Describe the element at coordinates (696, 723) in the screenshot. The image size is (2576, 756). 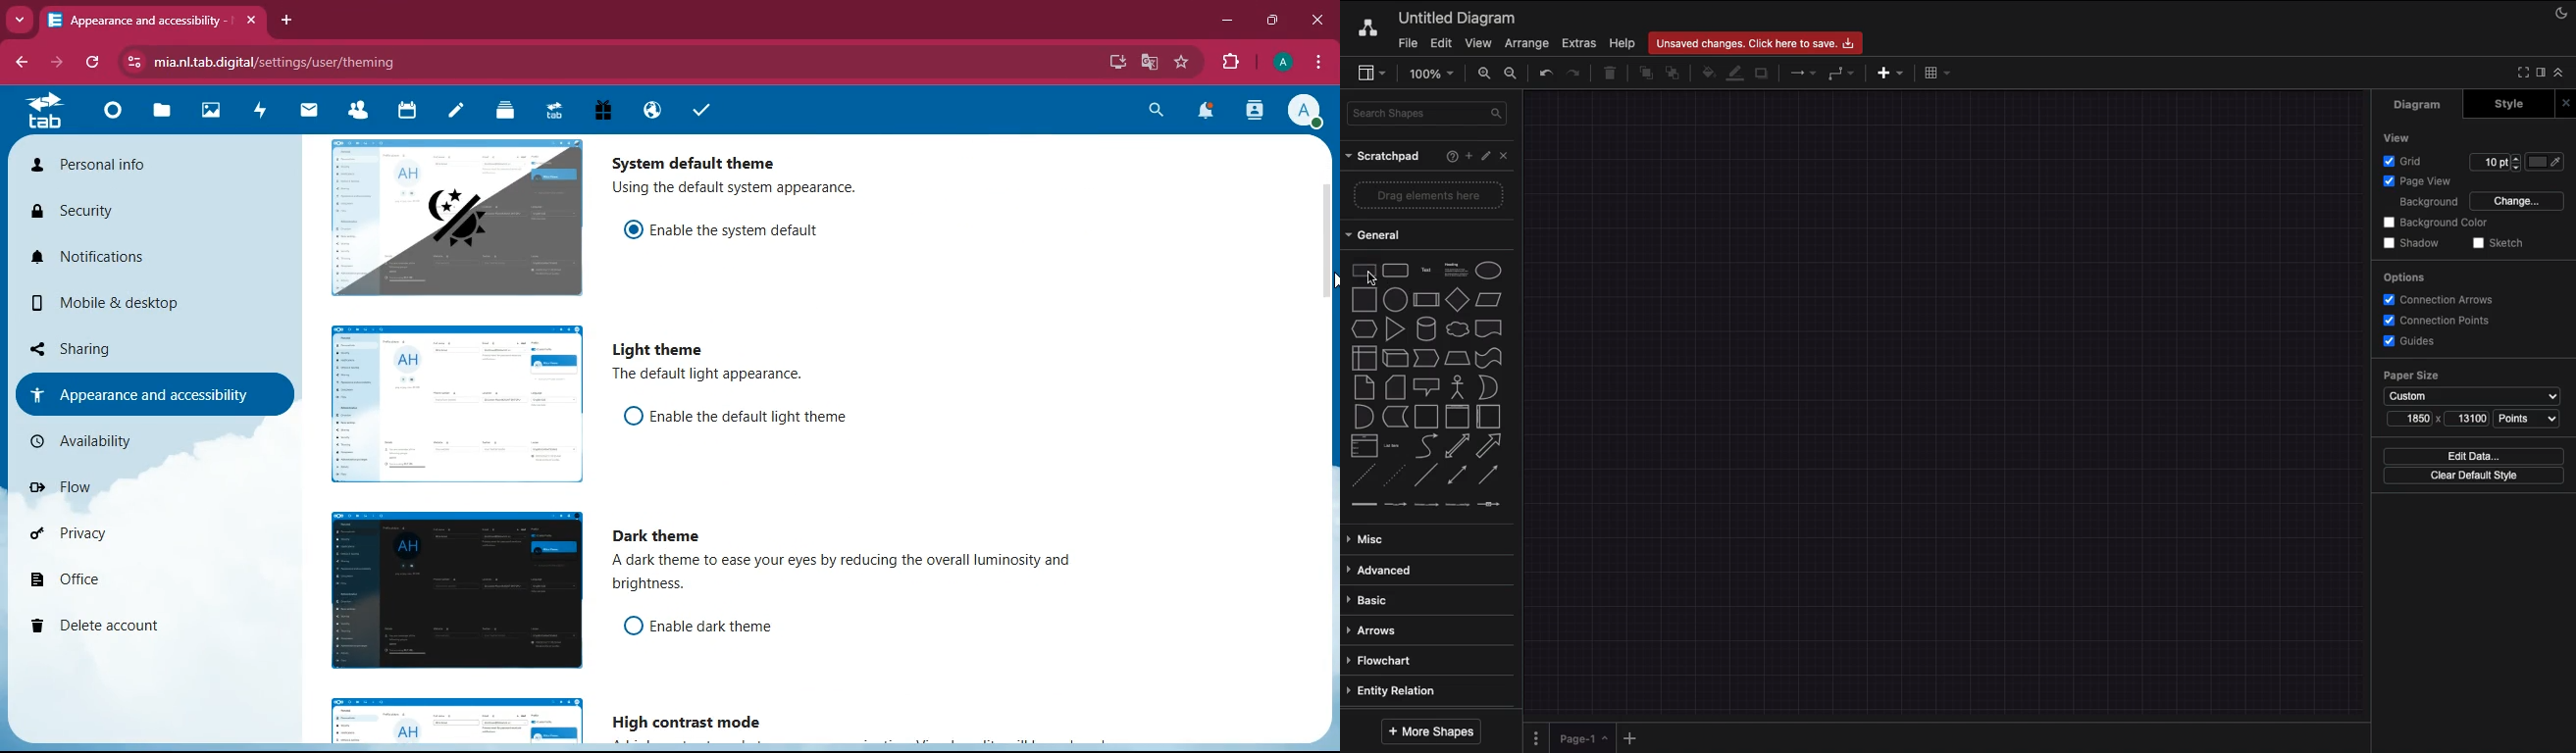
I see `high contrast` at that location.